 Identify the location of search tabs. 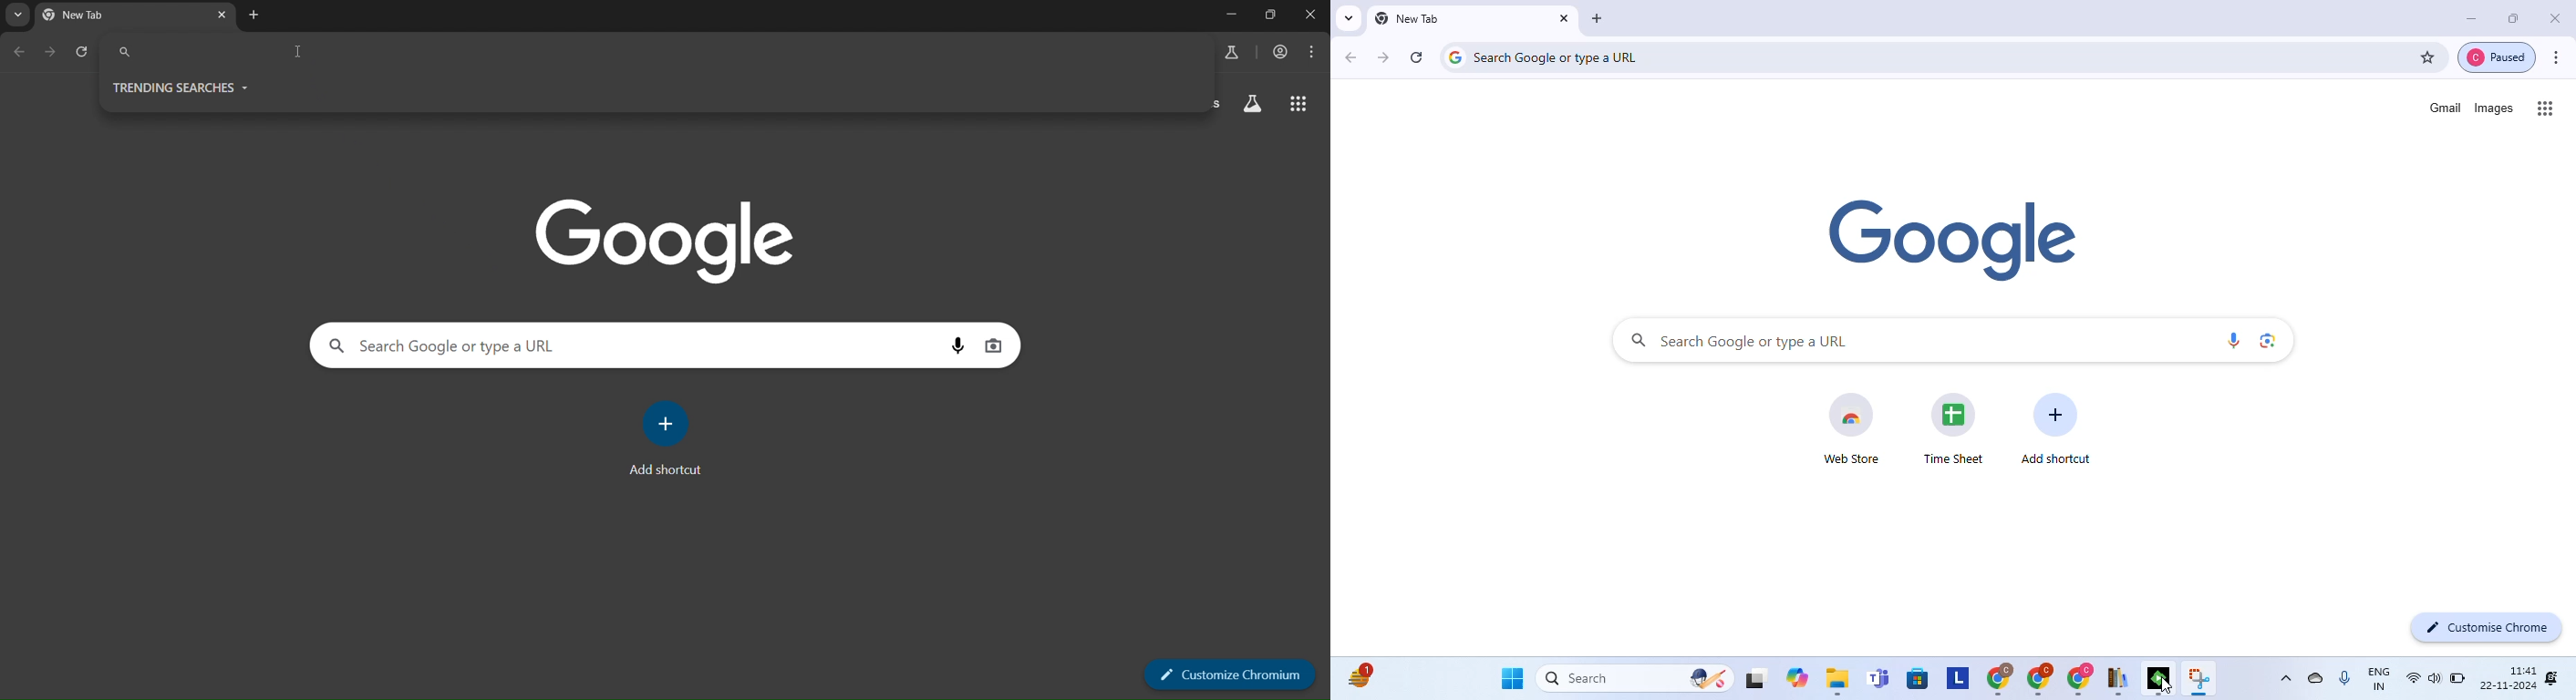
(17, 17).